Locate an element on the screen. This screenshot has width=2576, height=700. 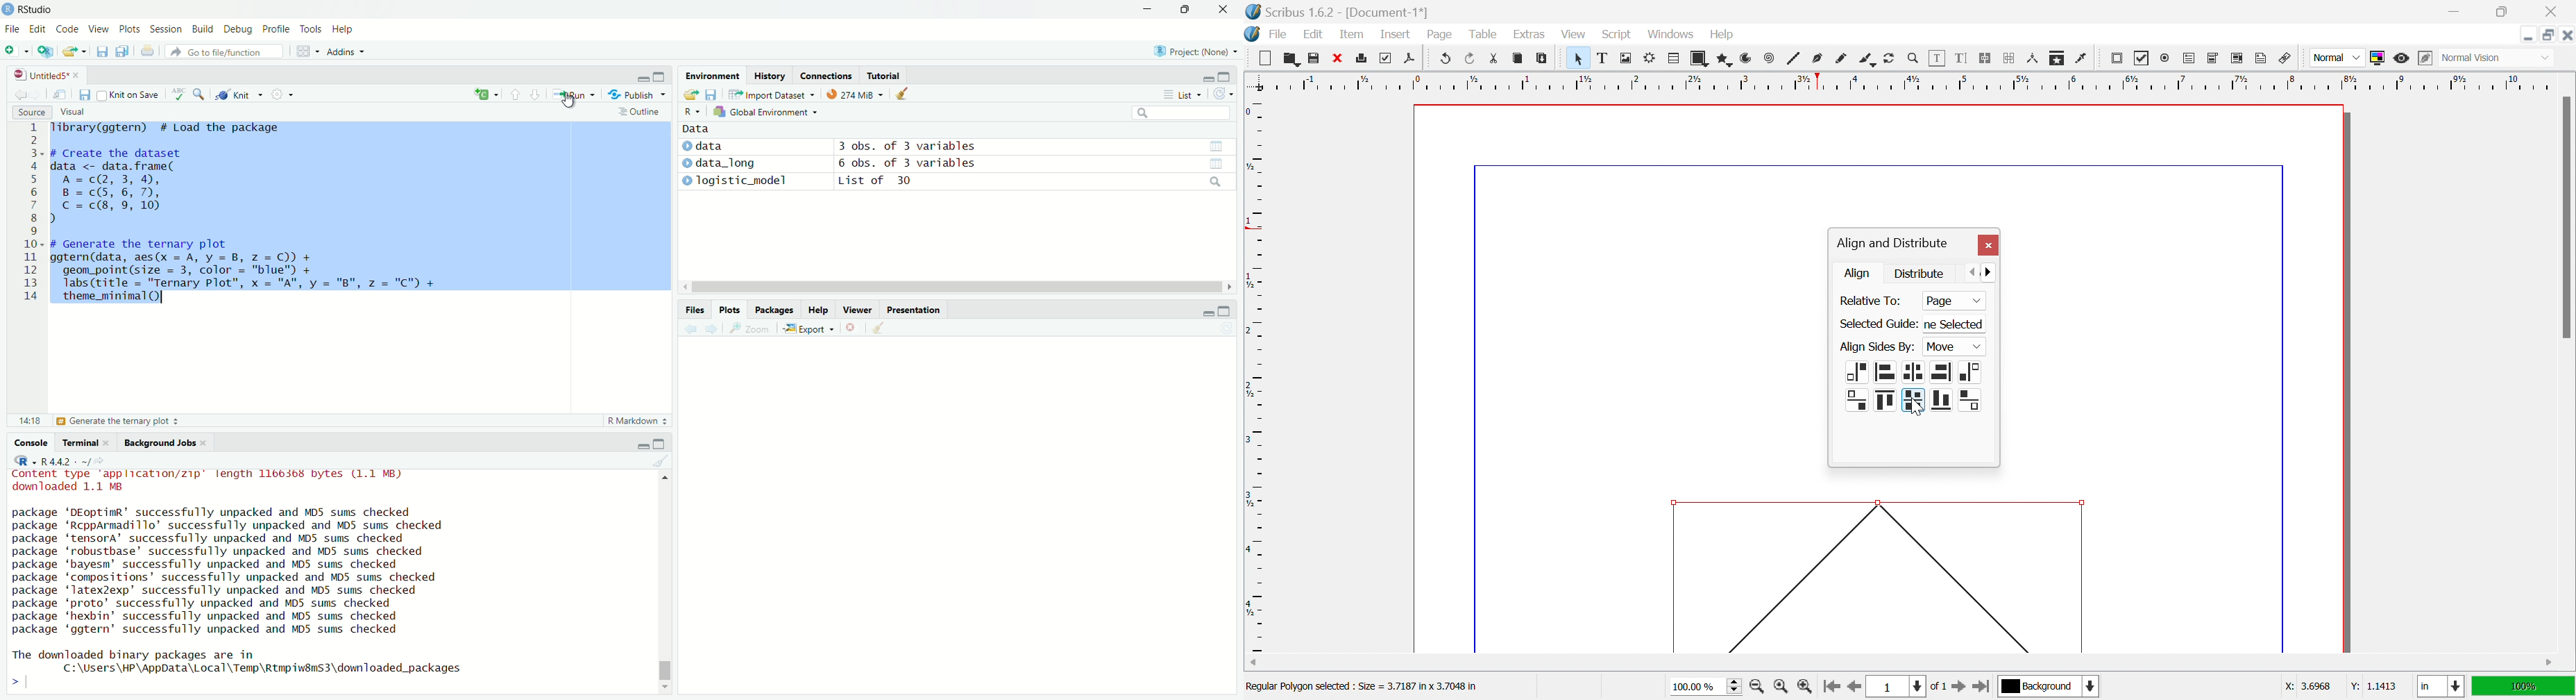
upward is located at coordinates (516, 95).